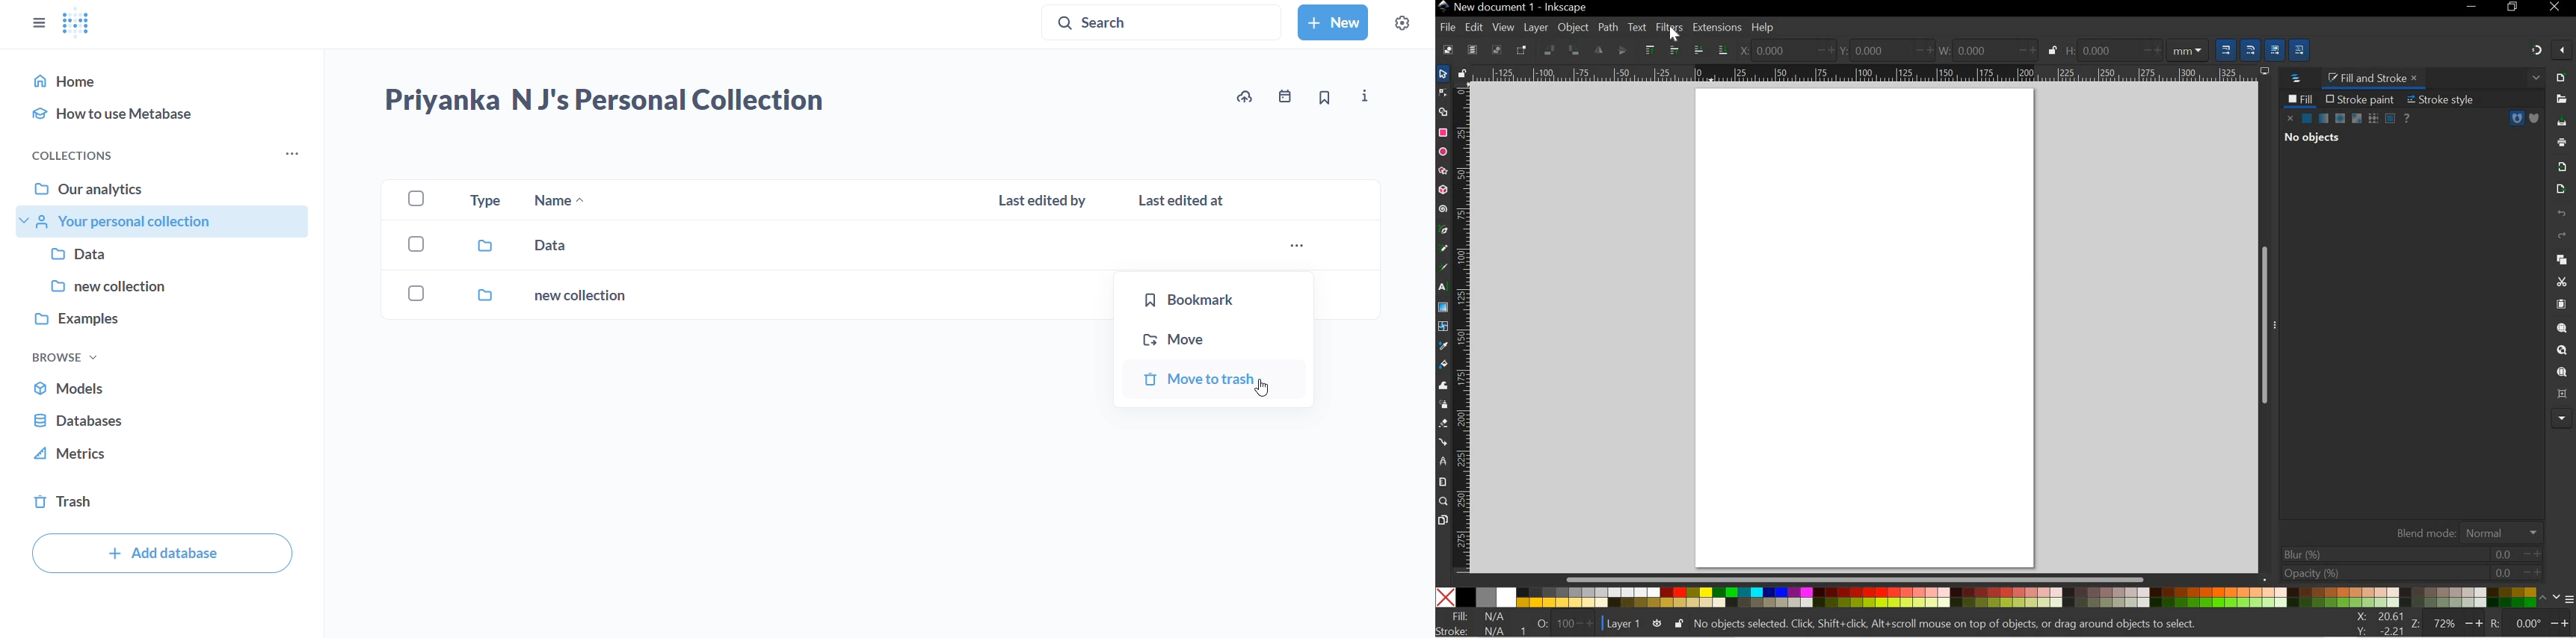  What do you see at coordinates (2560, 258) in the screenshot?
I see `COPY` at bounding box center [2560, 258].